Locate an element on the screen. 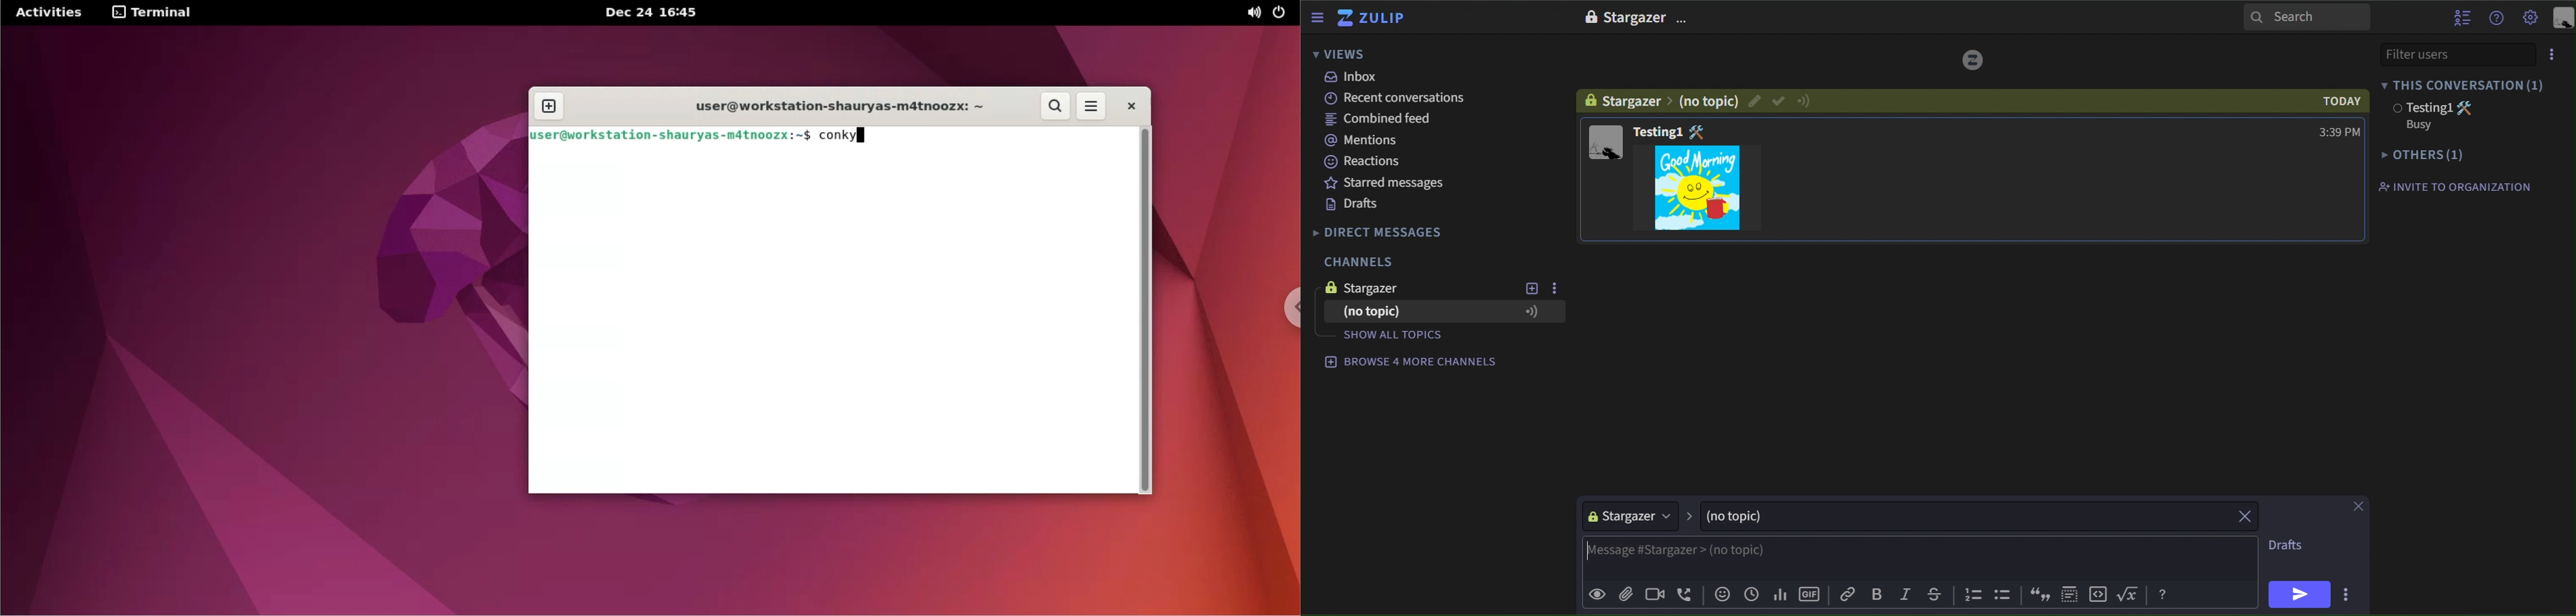 This screenshot has height=616, width=2576. close is located at coordinates (2357, 506).